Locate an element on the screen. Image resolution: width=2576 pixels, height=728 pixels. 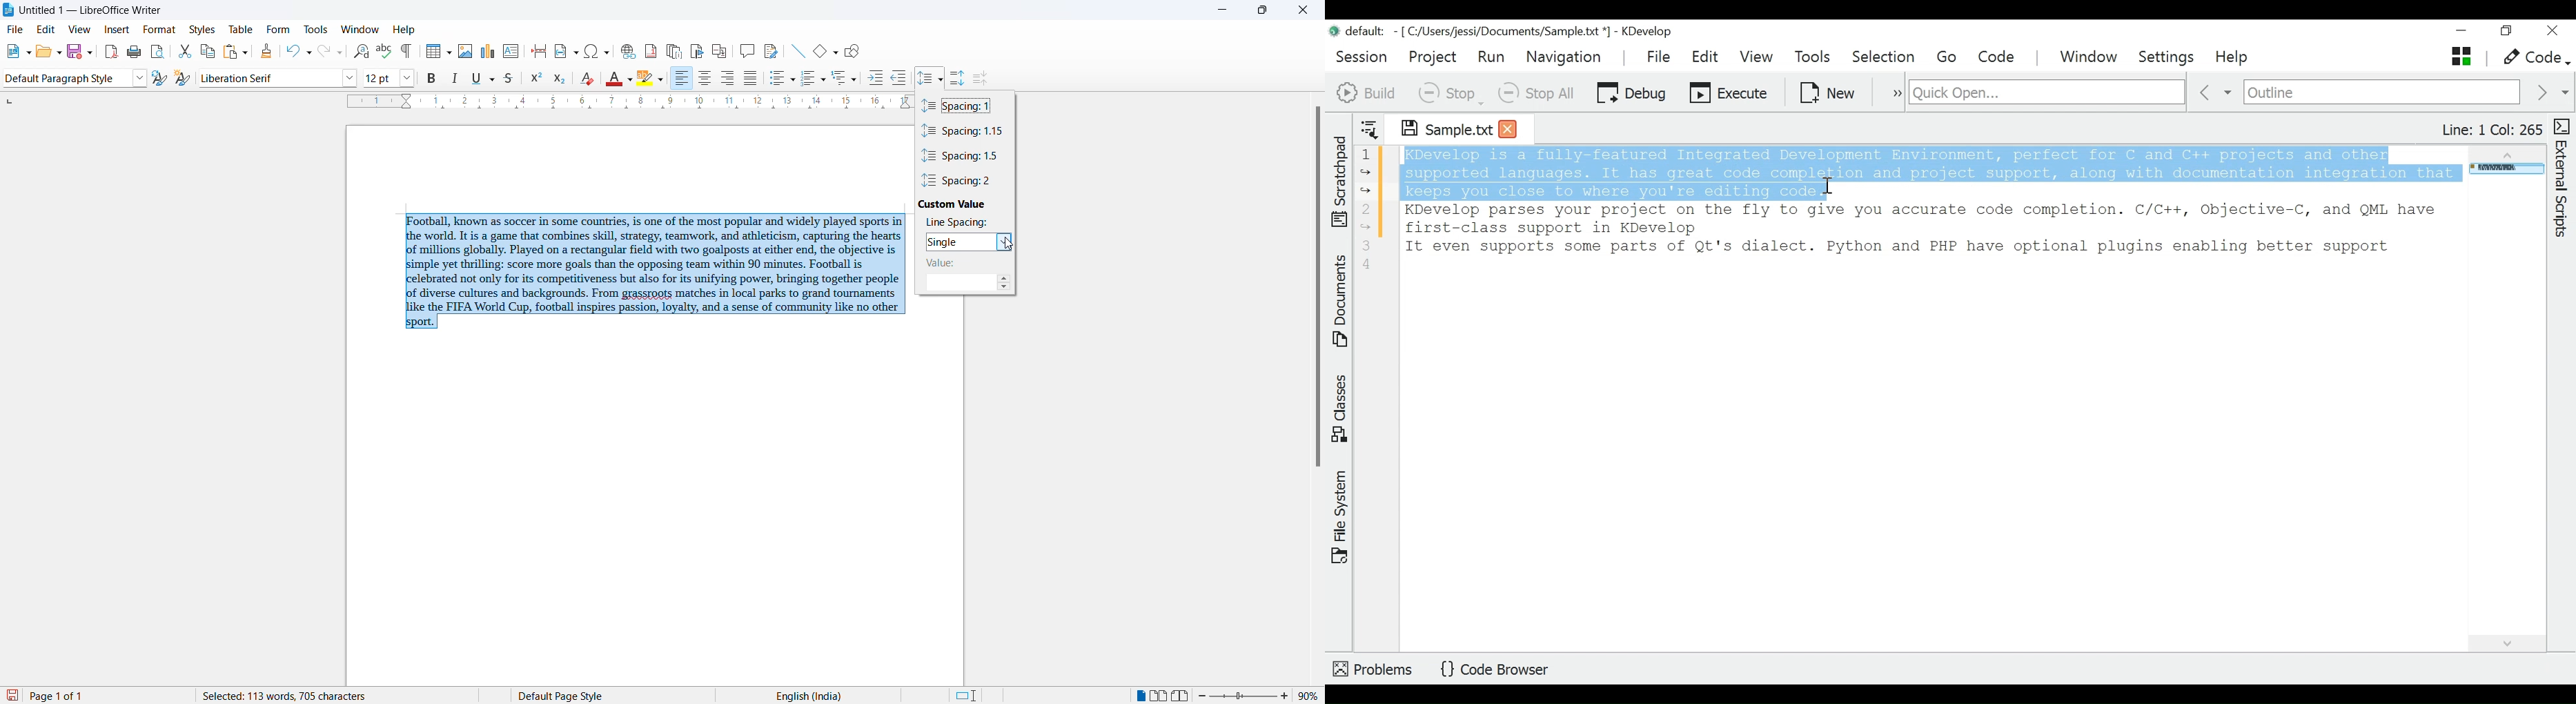
Quick Open... is located at coordinates (2045, 93).